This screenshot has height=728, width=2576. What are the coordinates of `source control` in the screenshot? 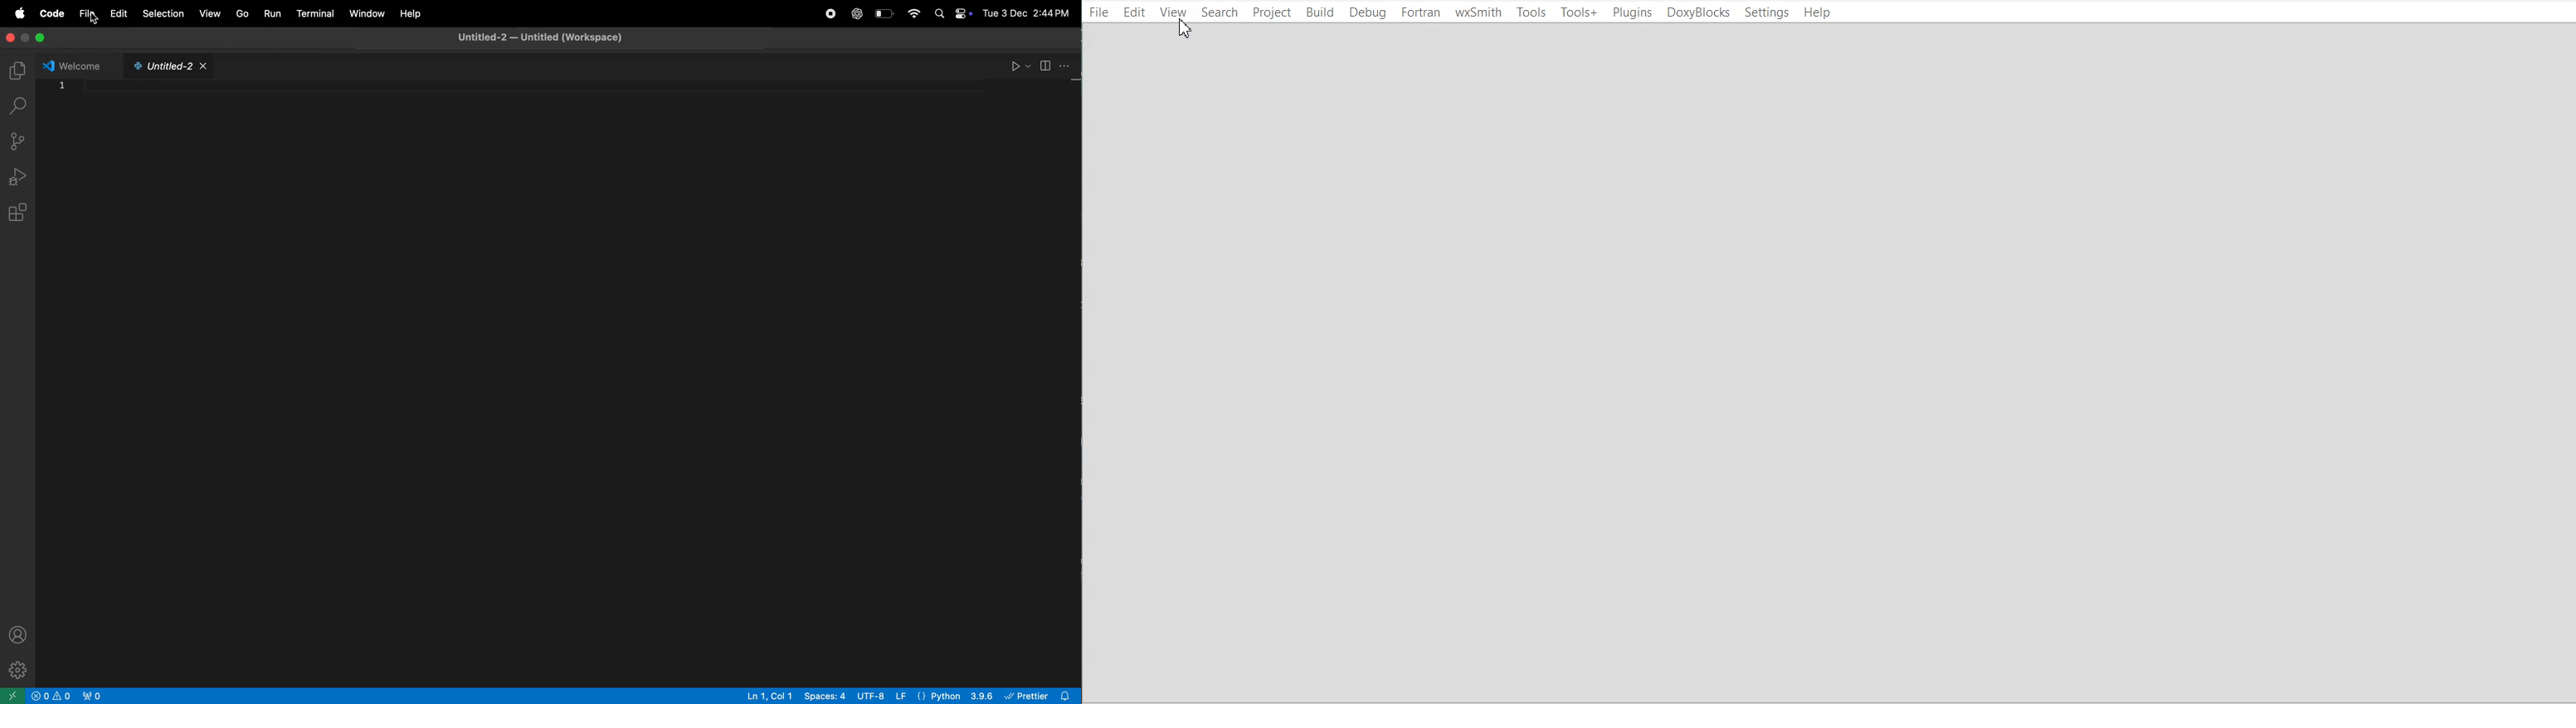 It's located at (19, 140).